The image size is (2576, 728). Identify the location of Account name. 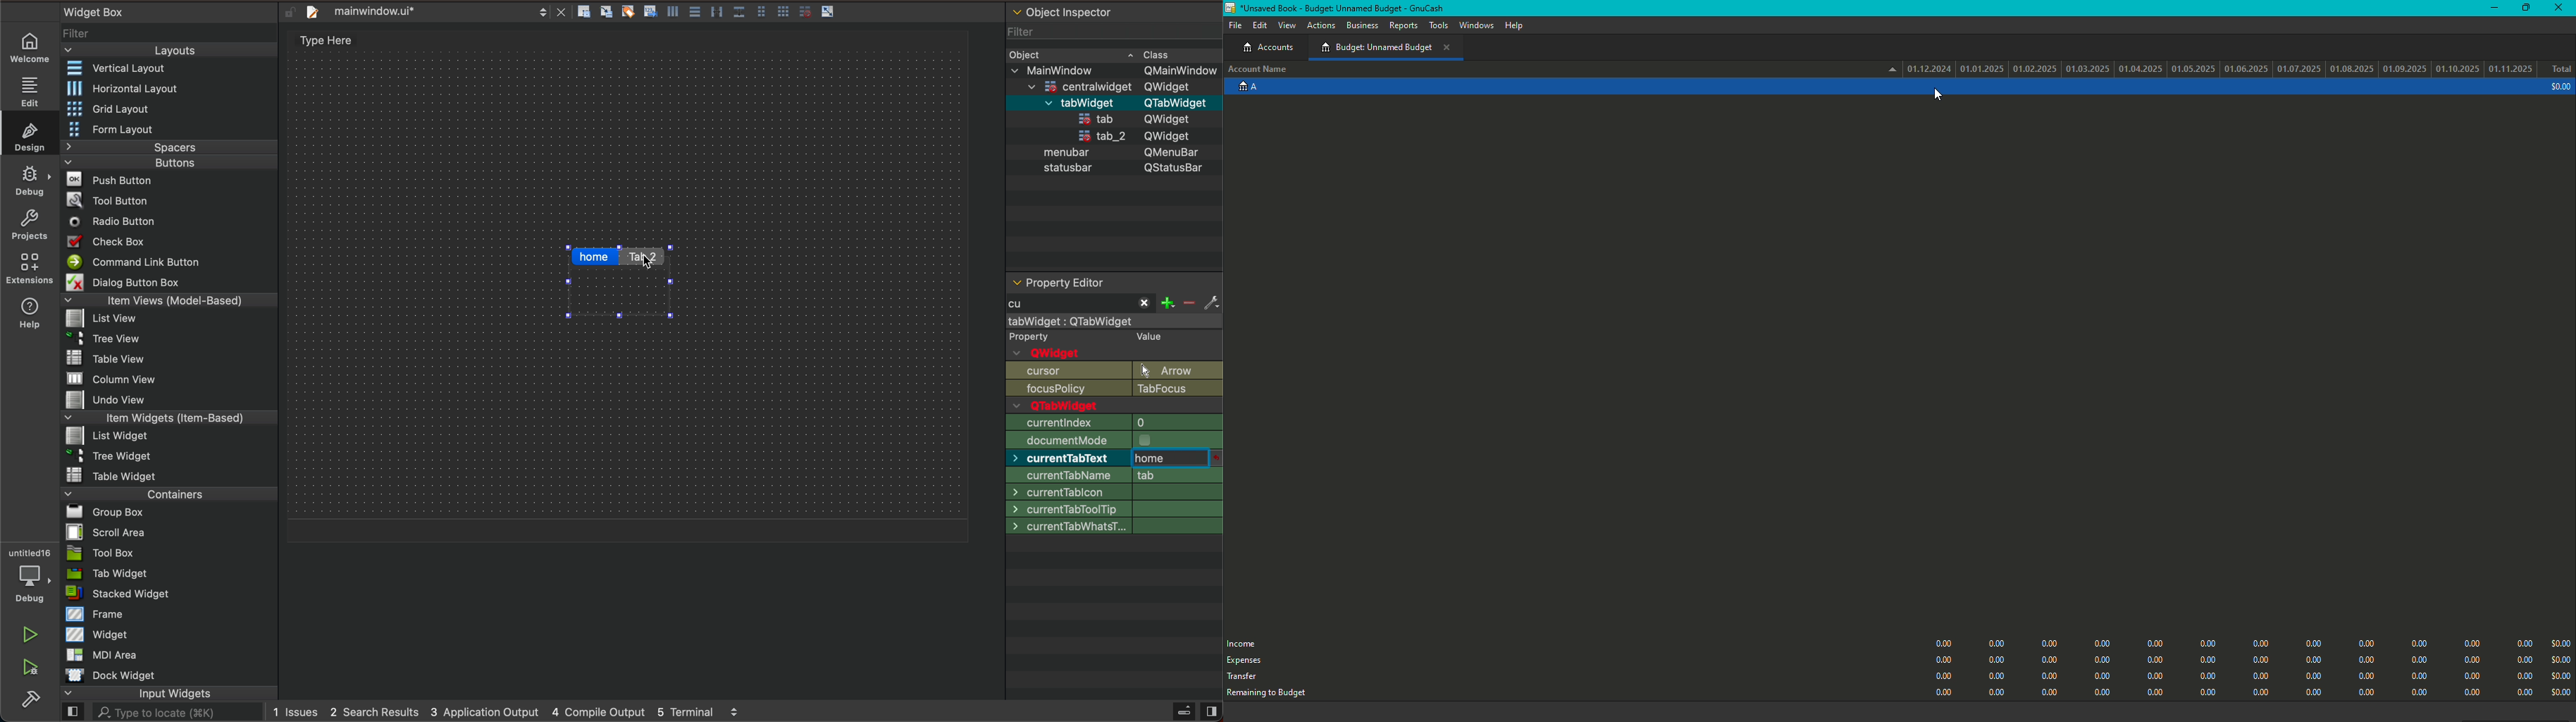
(1260, 71).